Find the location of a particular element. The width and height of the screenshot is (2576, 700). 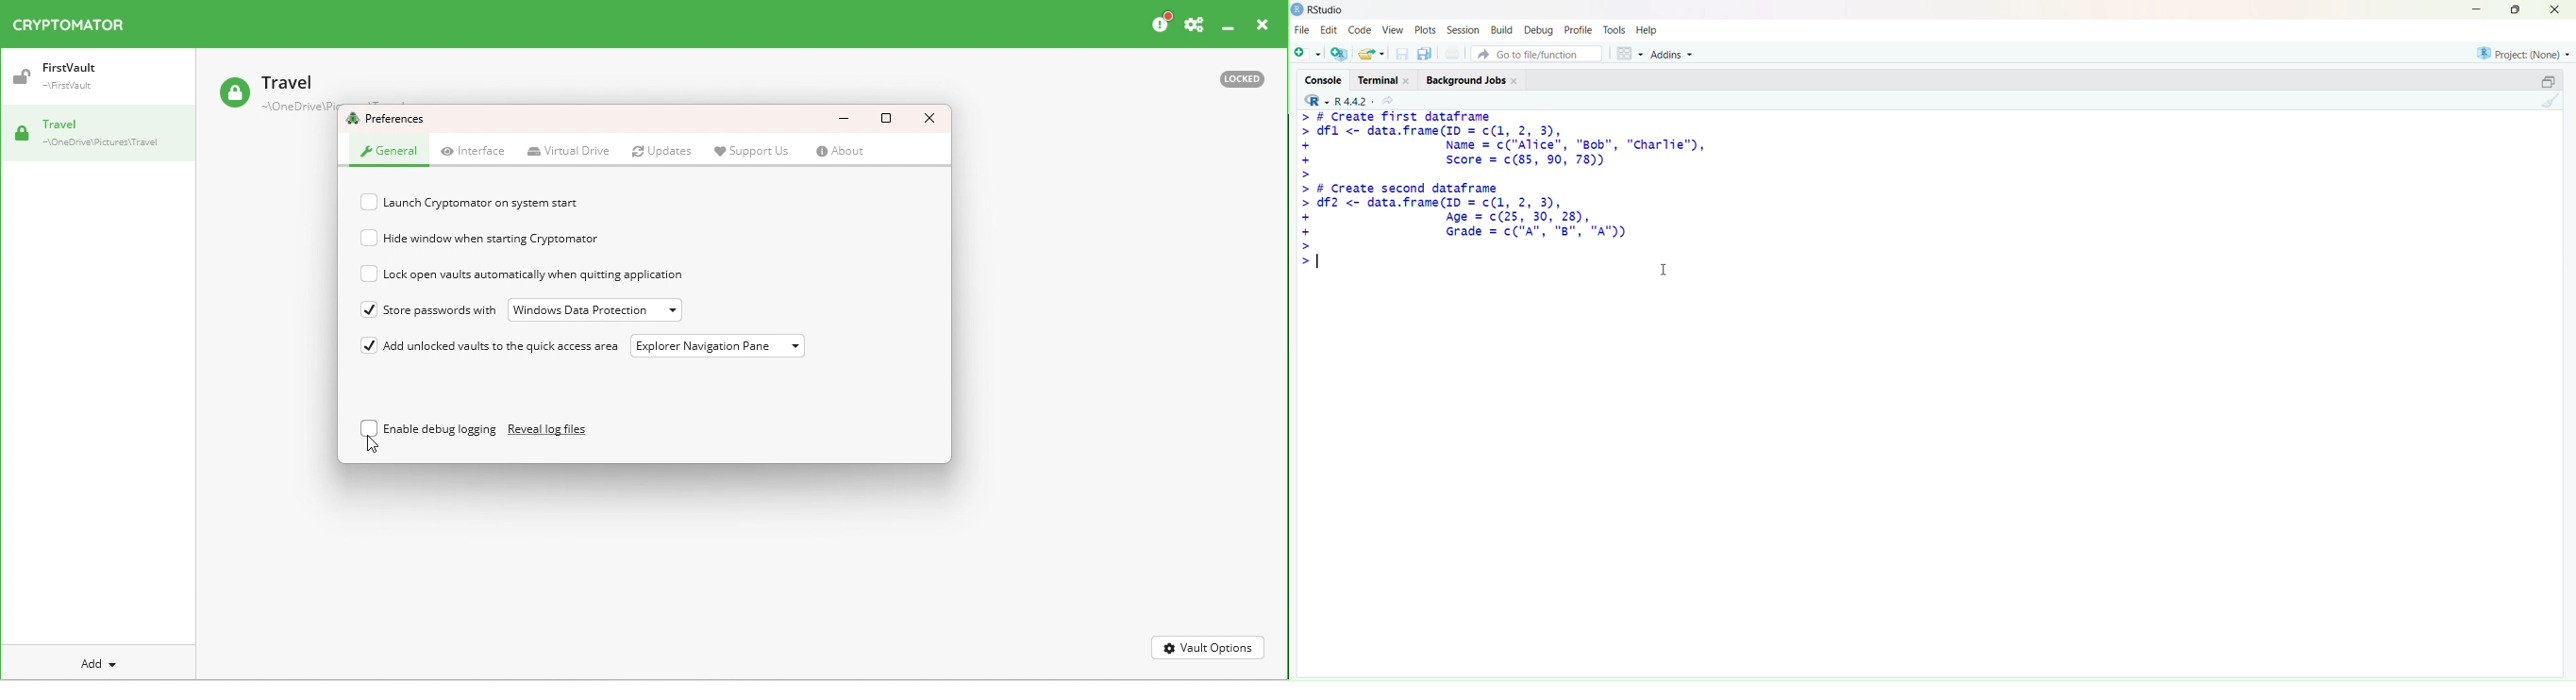

clear console is located at coordinates (2551, 101).